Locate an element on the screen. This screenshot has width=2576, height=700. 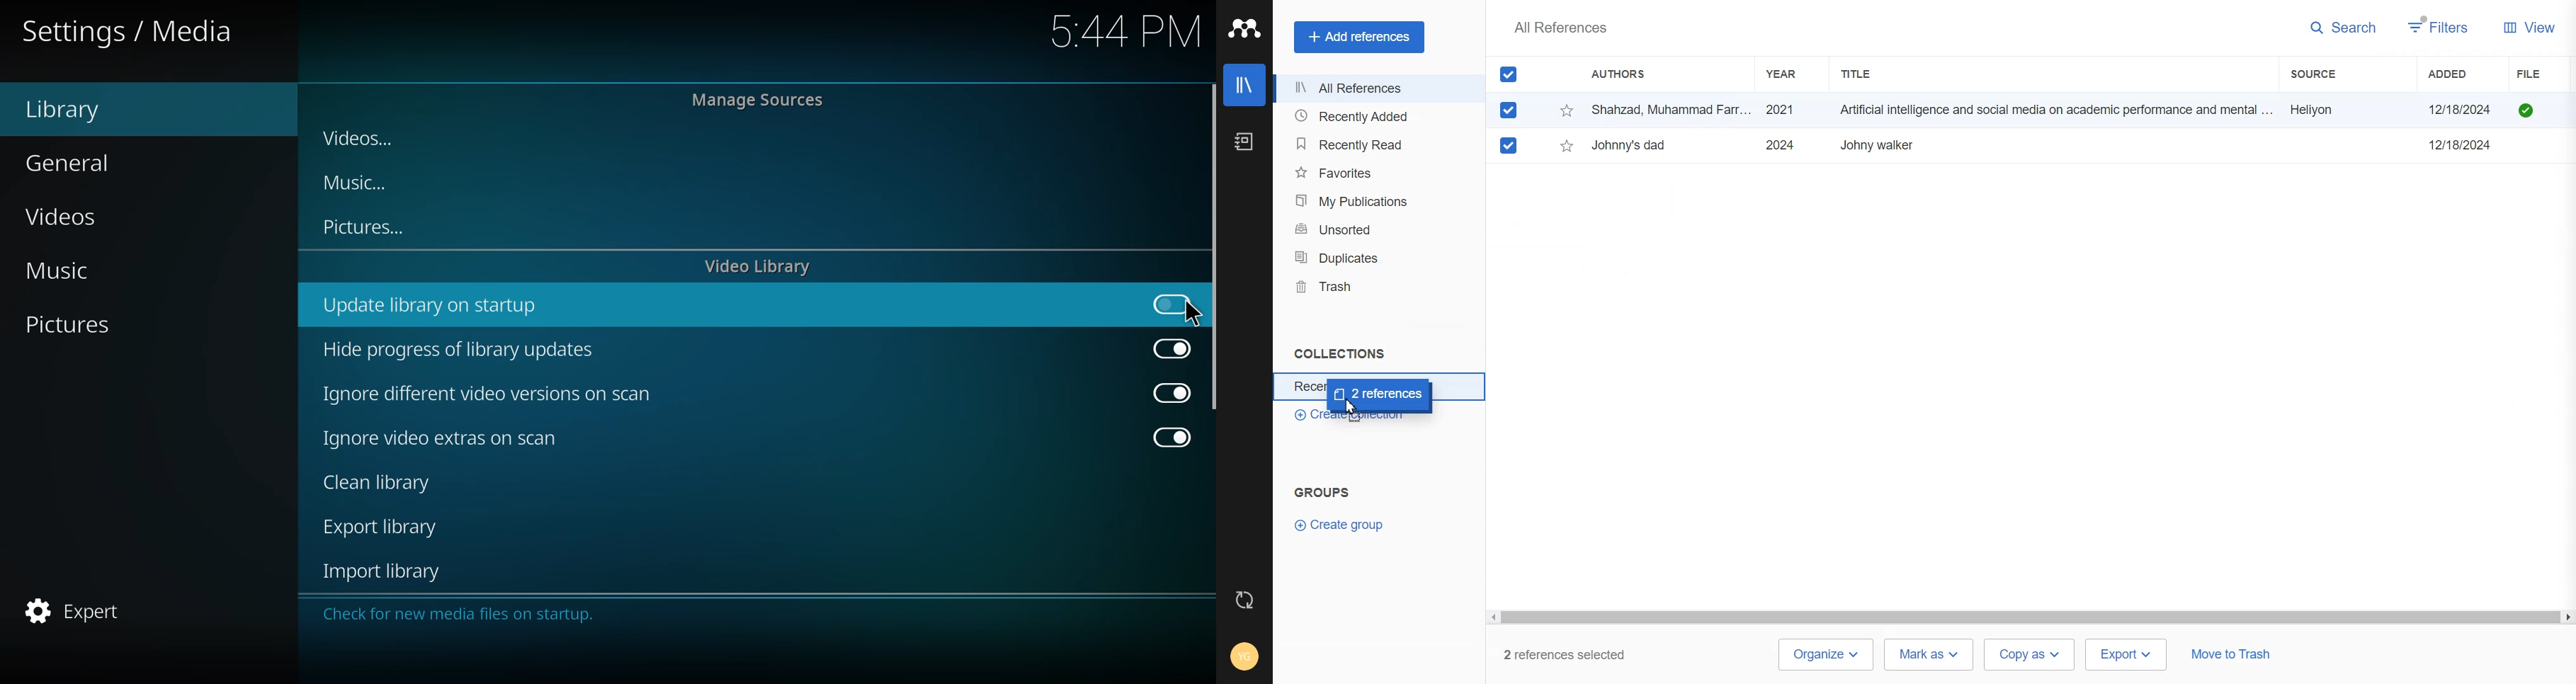
settings media is located at coordinates (133, 31).